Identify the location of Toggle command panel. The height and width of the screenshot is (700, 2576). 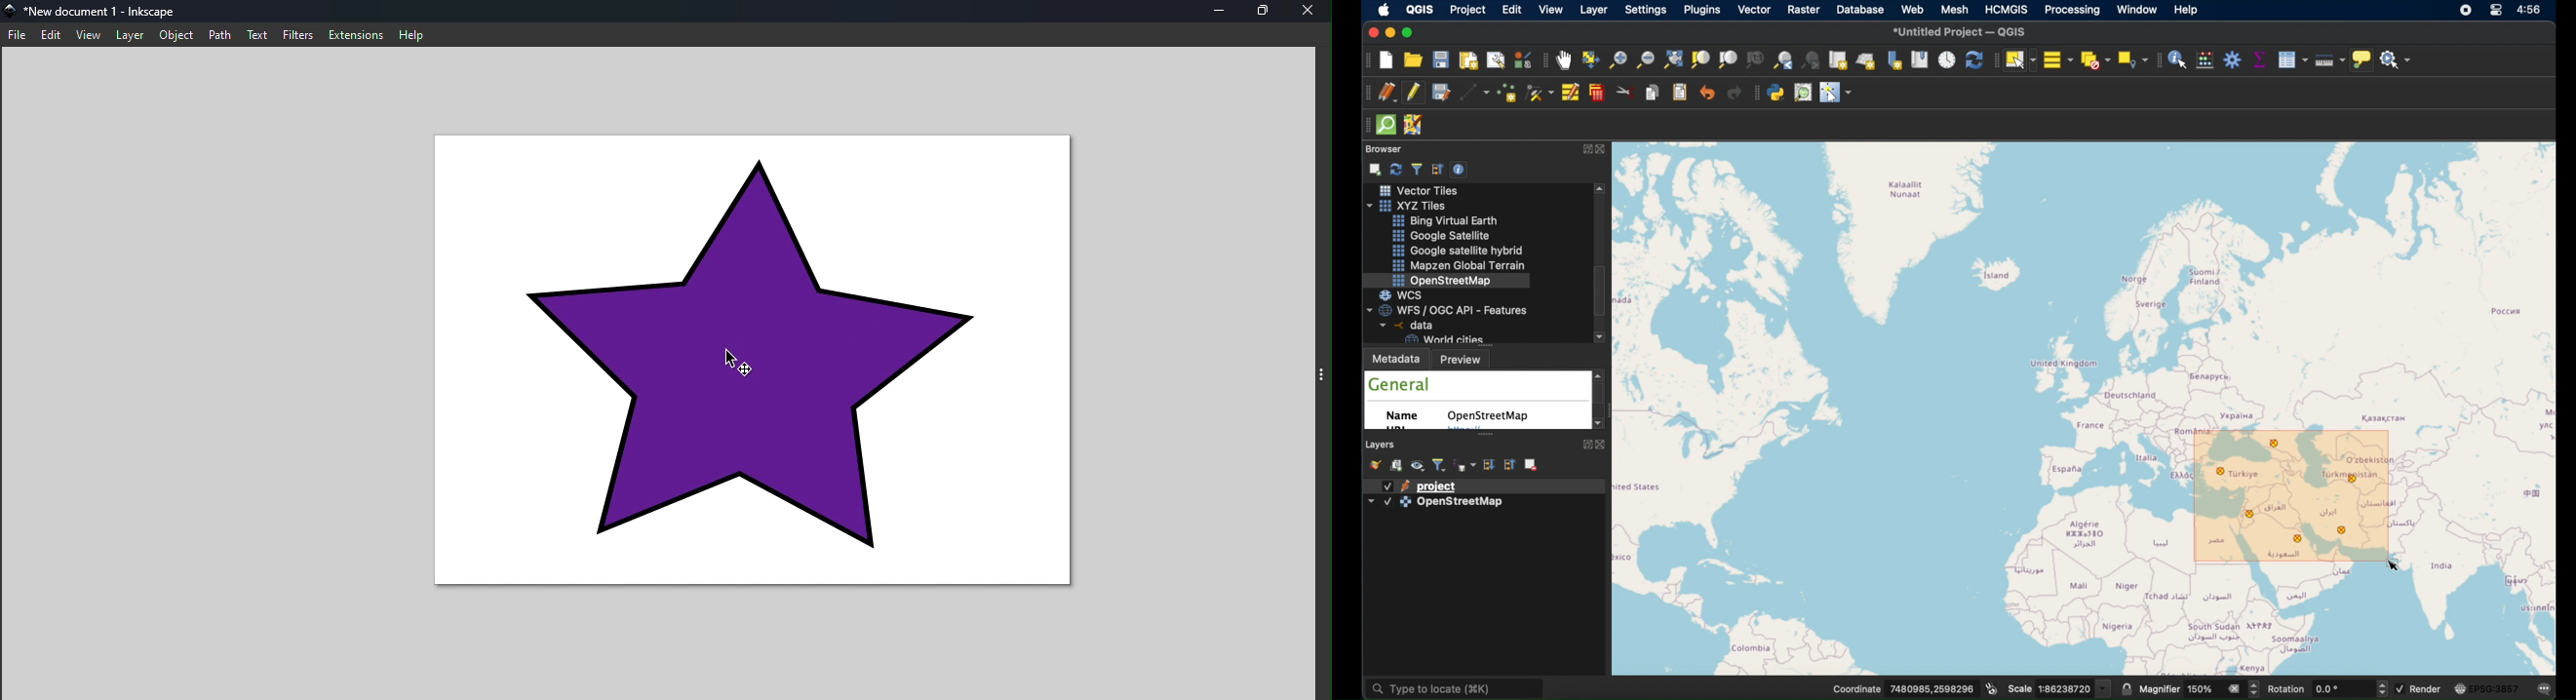
(1319, 375).